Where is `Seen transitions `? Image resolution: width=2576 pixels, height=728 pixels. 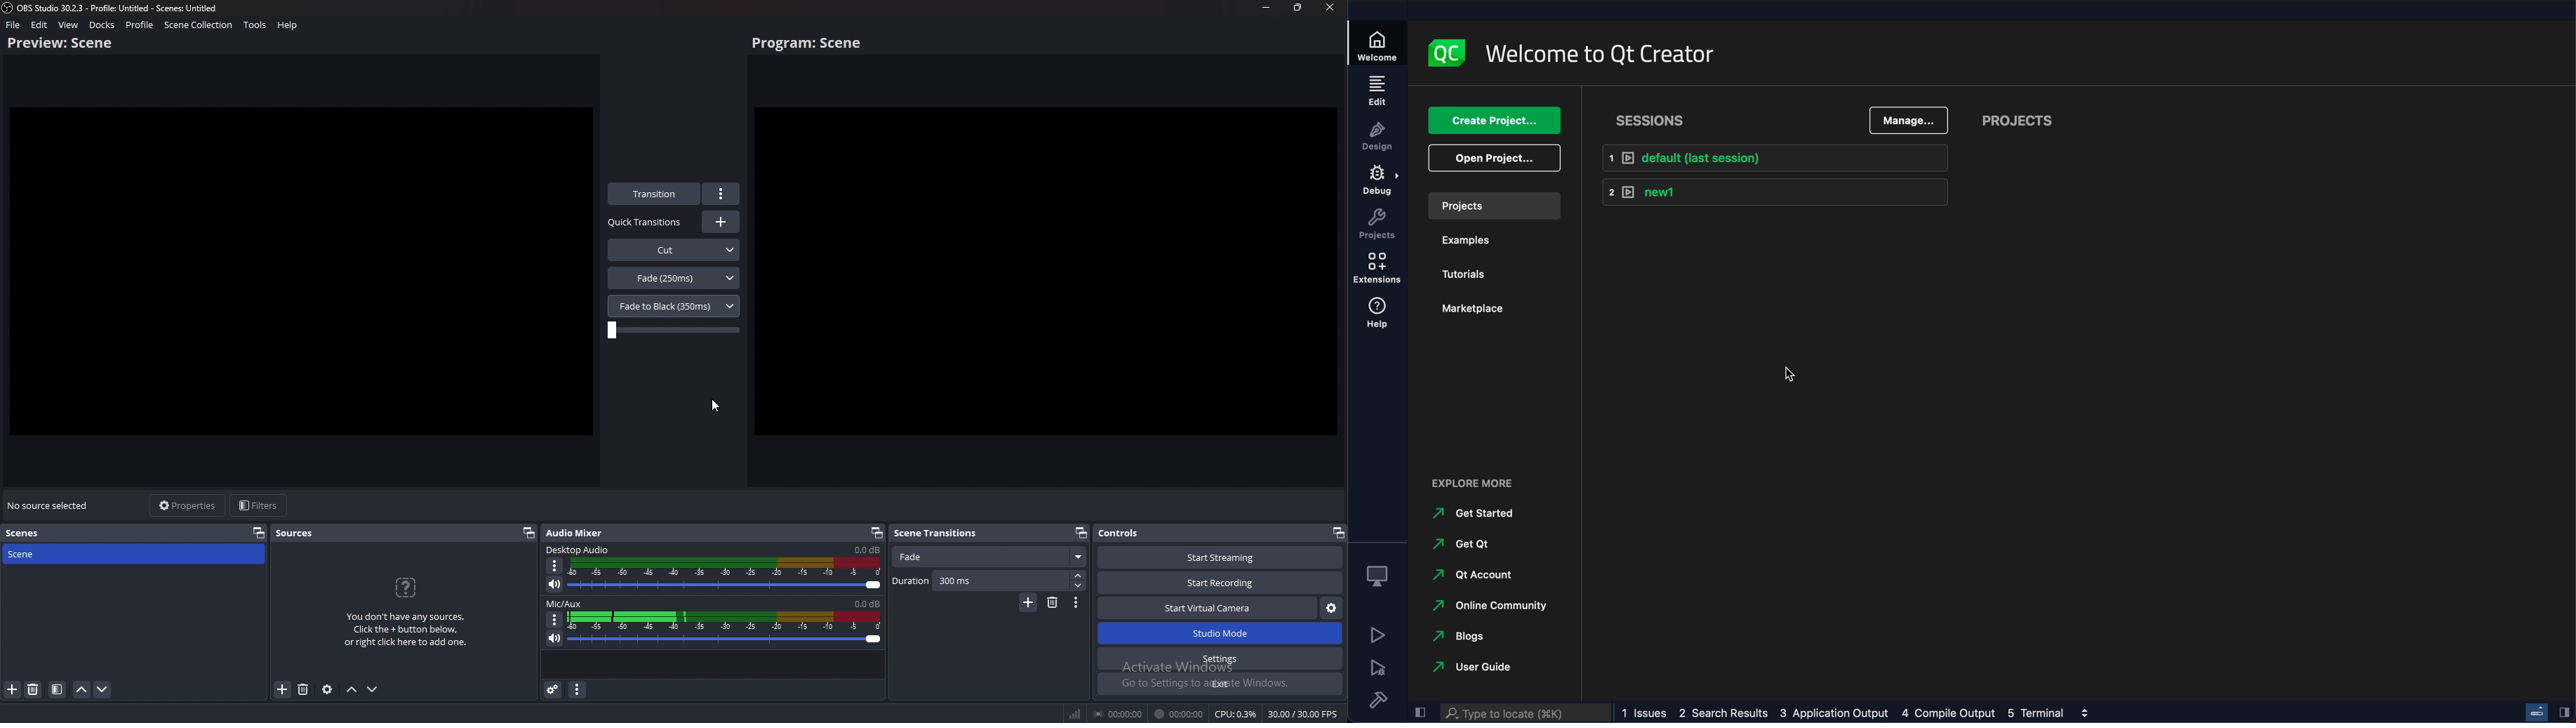
Seen transitions  is located at coordinates (940, 532).